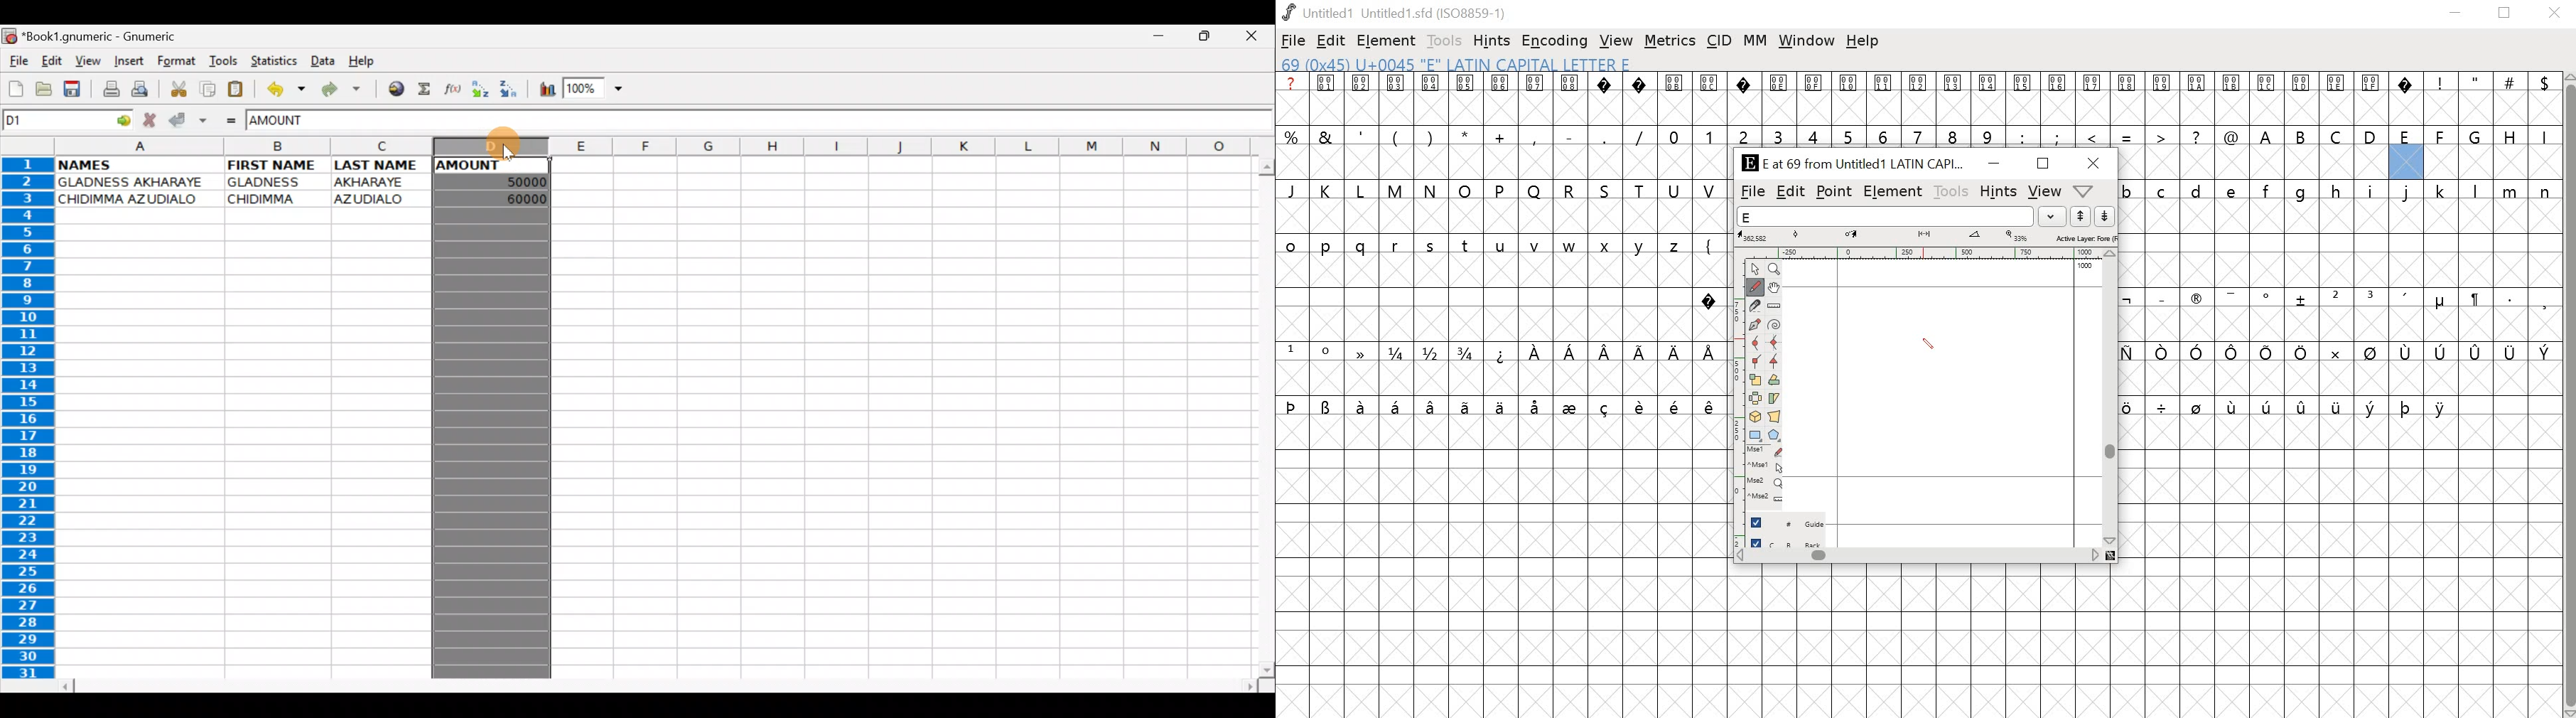  I want to click on Enter formula, so click(231, 120).